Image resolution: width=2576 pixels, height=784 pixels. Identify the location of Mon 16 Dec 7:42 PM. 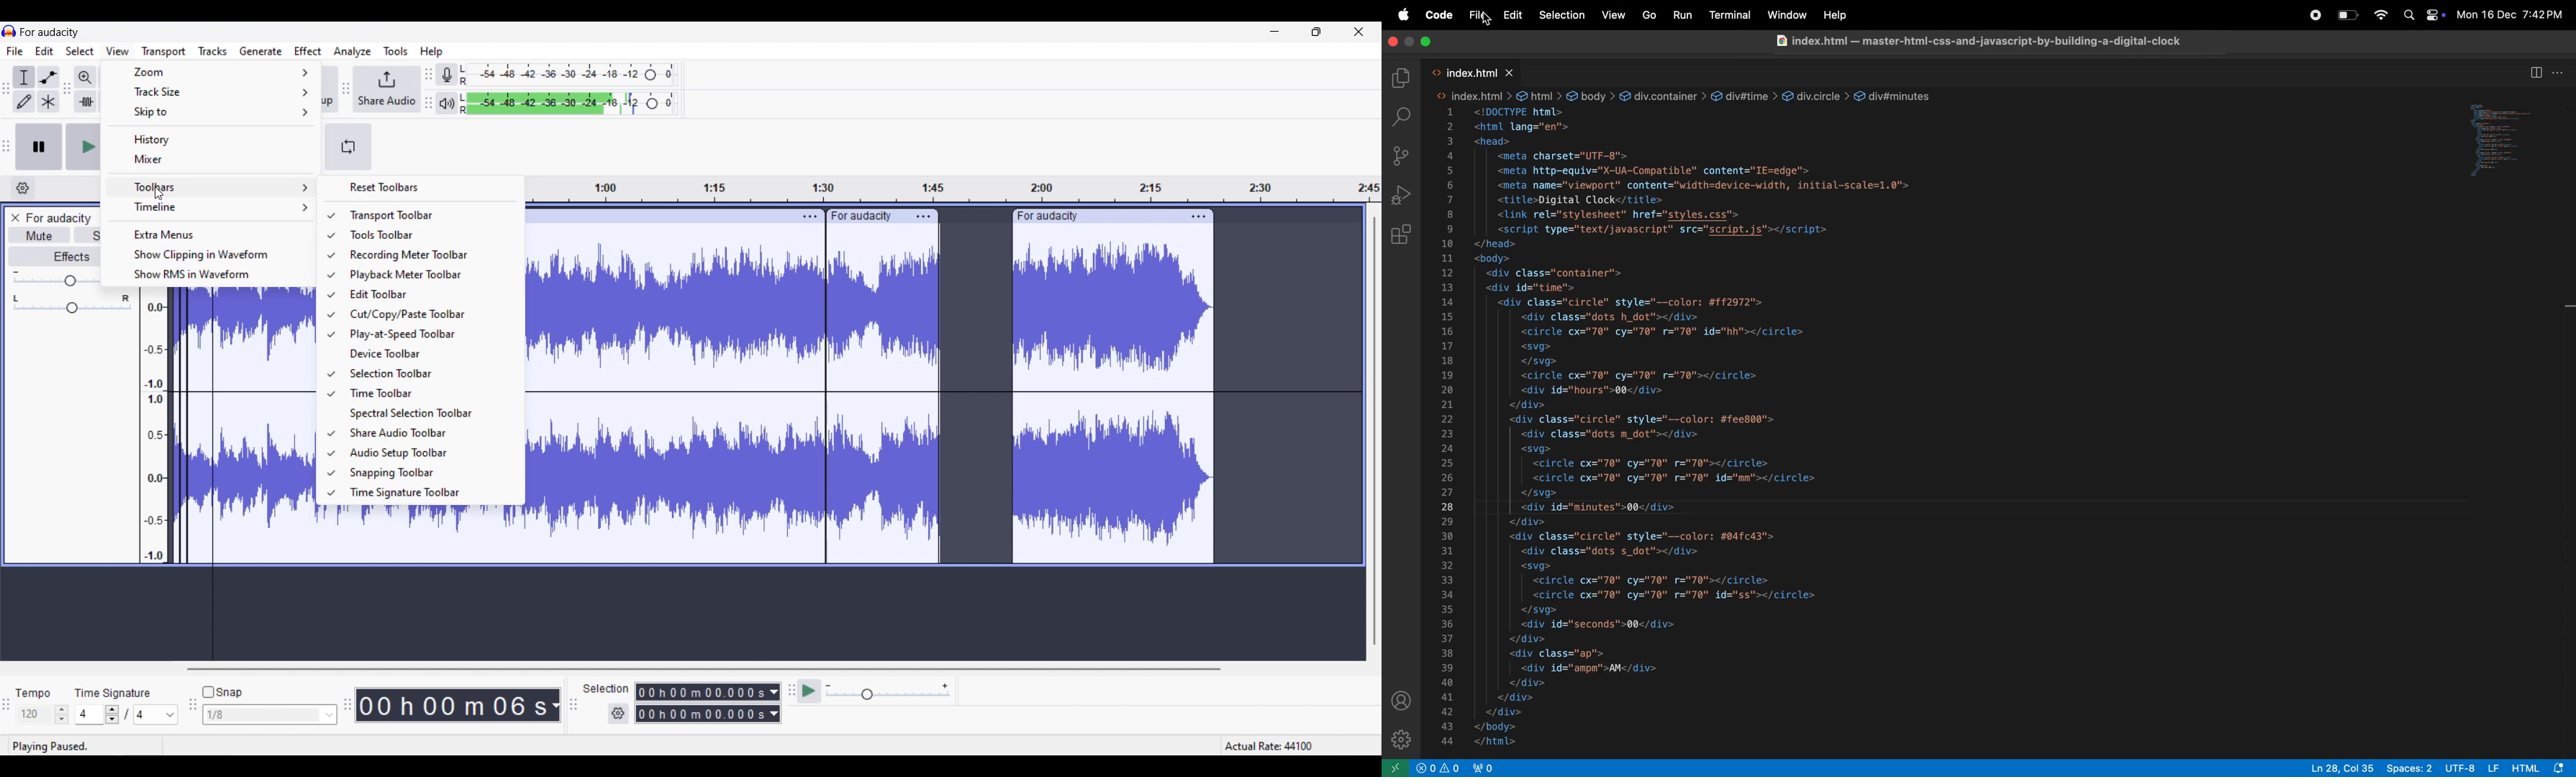
(2511, 14).